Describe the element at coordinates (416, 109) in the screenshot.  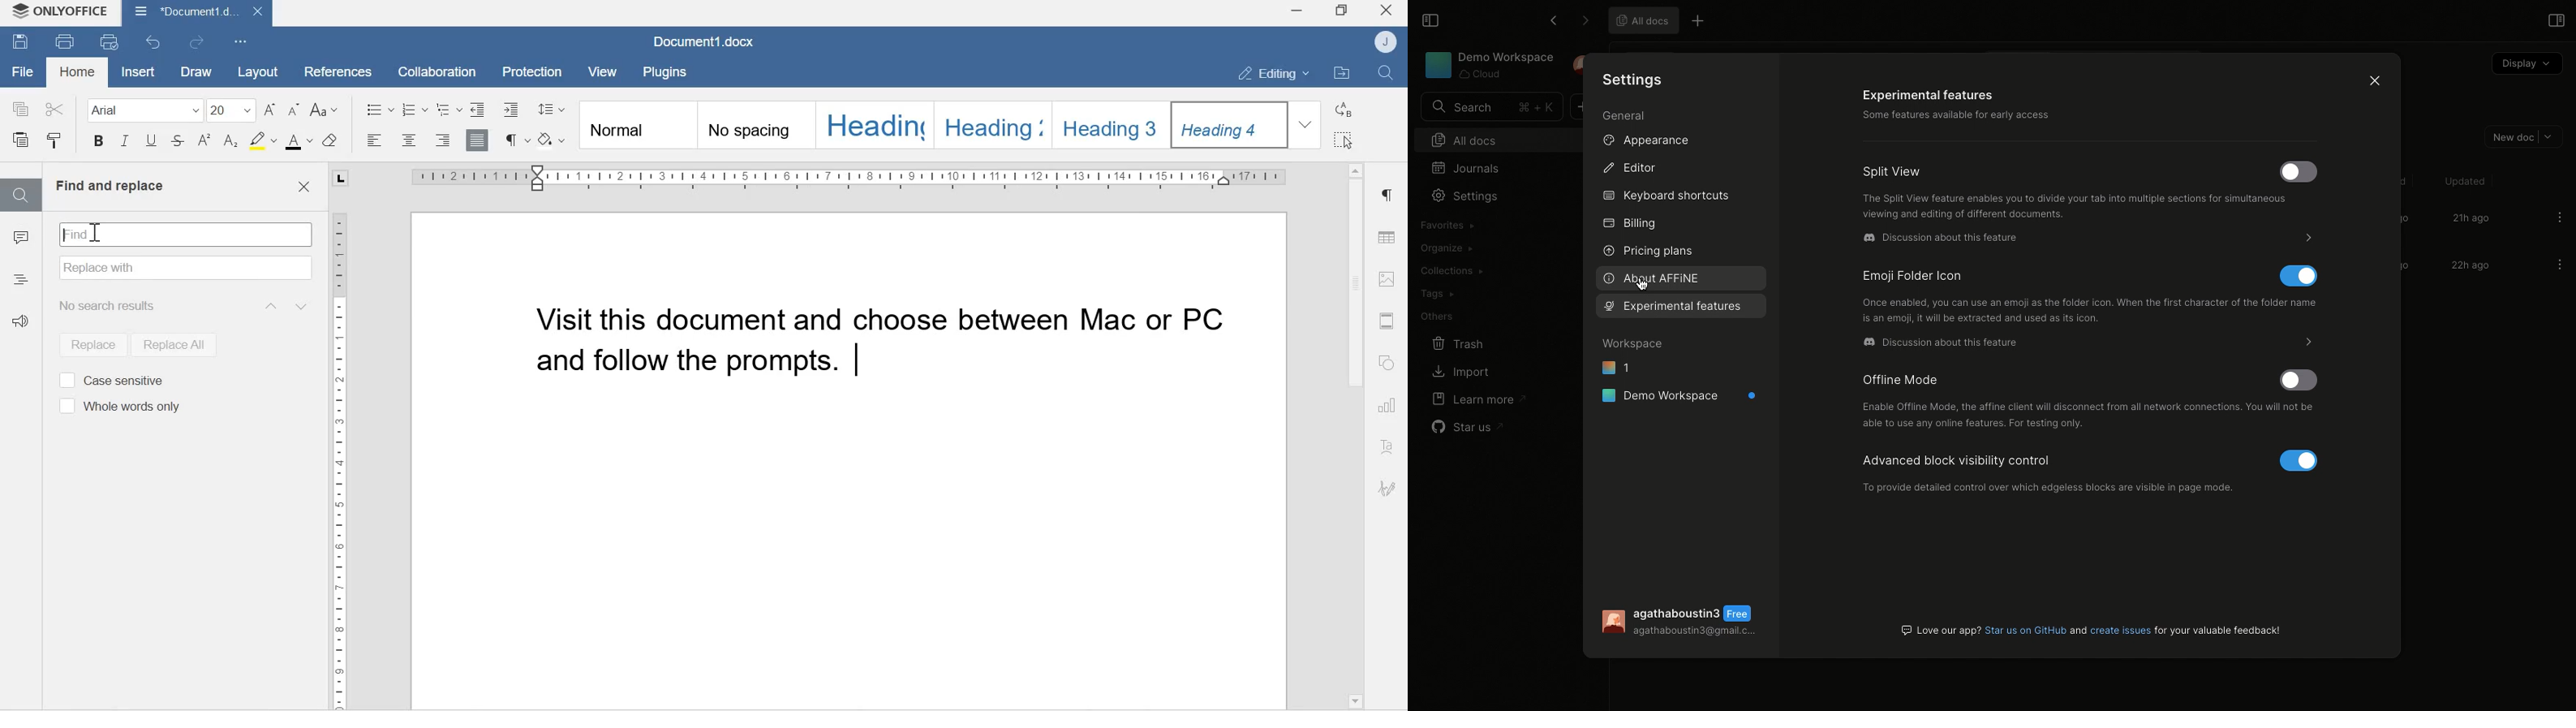
I see `Numbering` at that location.